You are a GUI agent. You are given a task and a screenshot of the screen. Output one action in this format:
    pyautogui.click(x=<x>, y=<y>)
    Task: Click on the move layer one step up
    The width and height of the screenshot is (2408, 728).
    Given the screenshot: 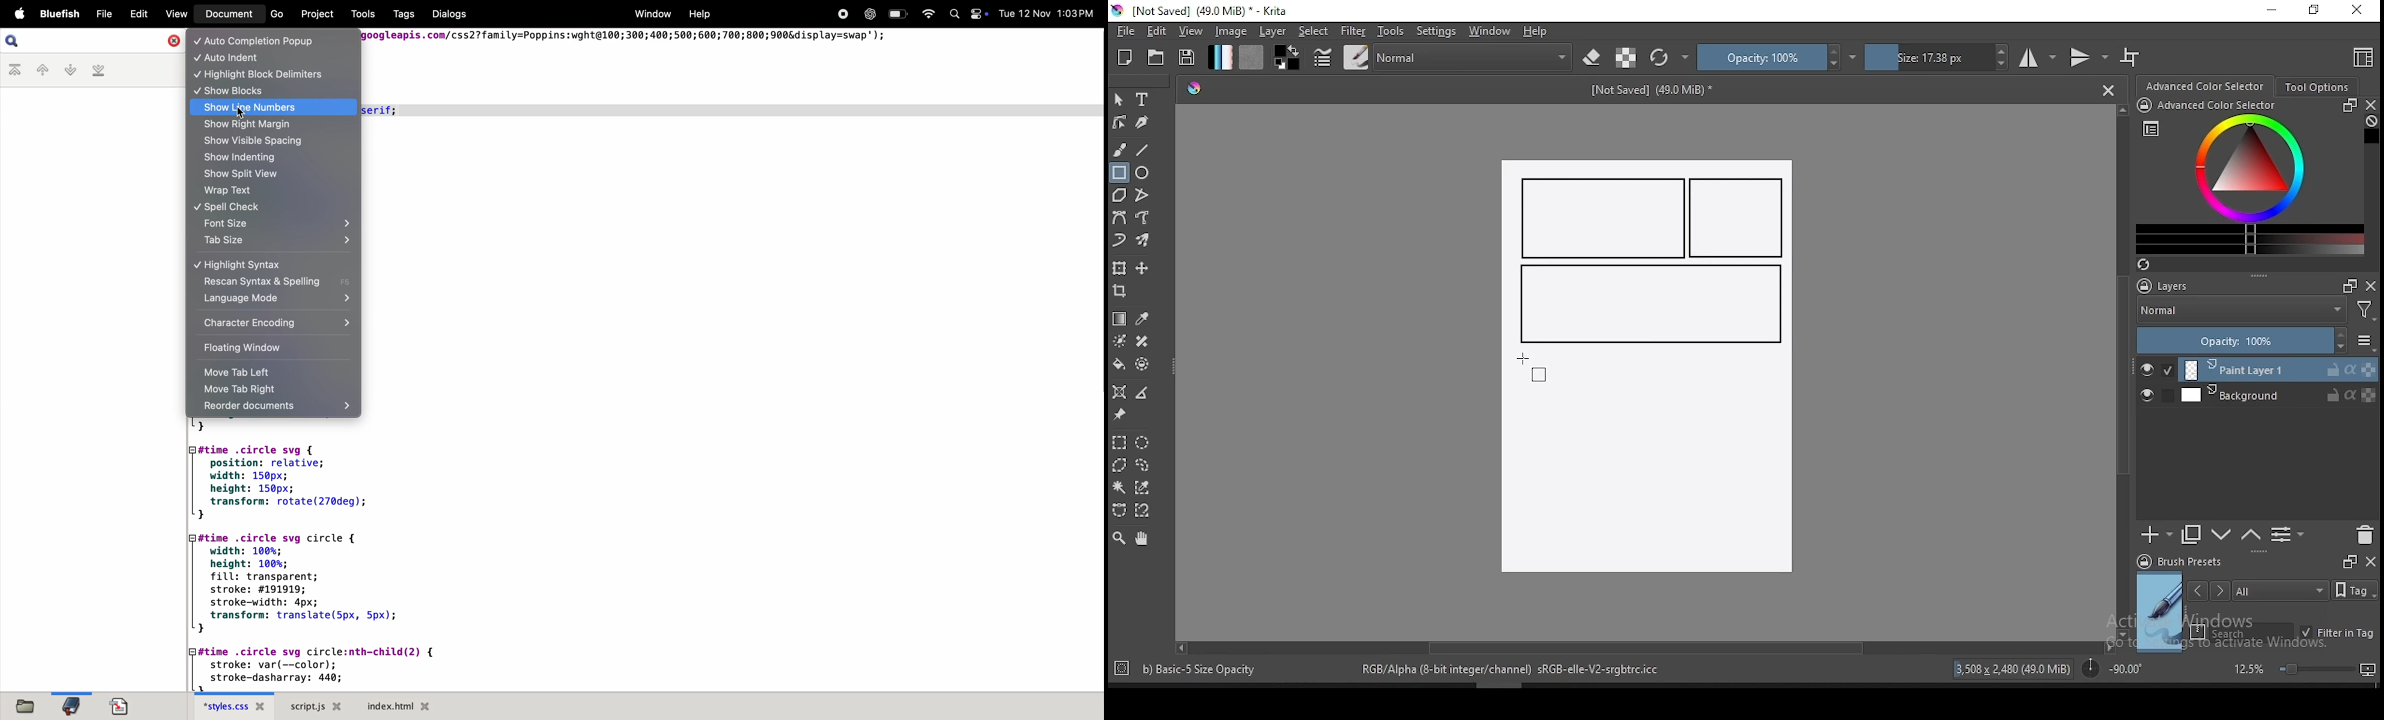 What is the action you would take?
    pyautogui.click(x=2222, y=537)
    